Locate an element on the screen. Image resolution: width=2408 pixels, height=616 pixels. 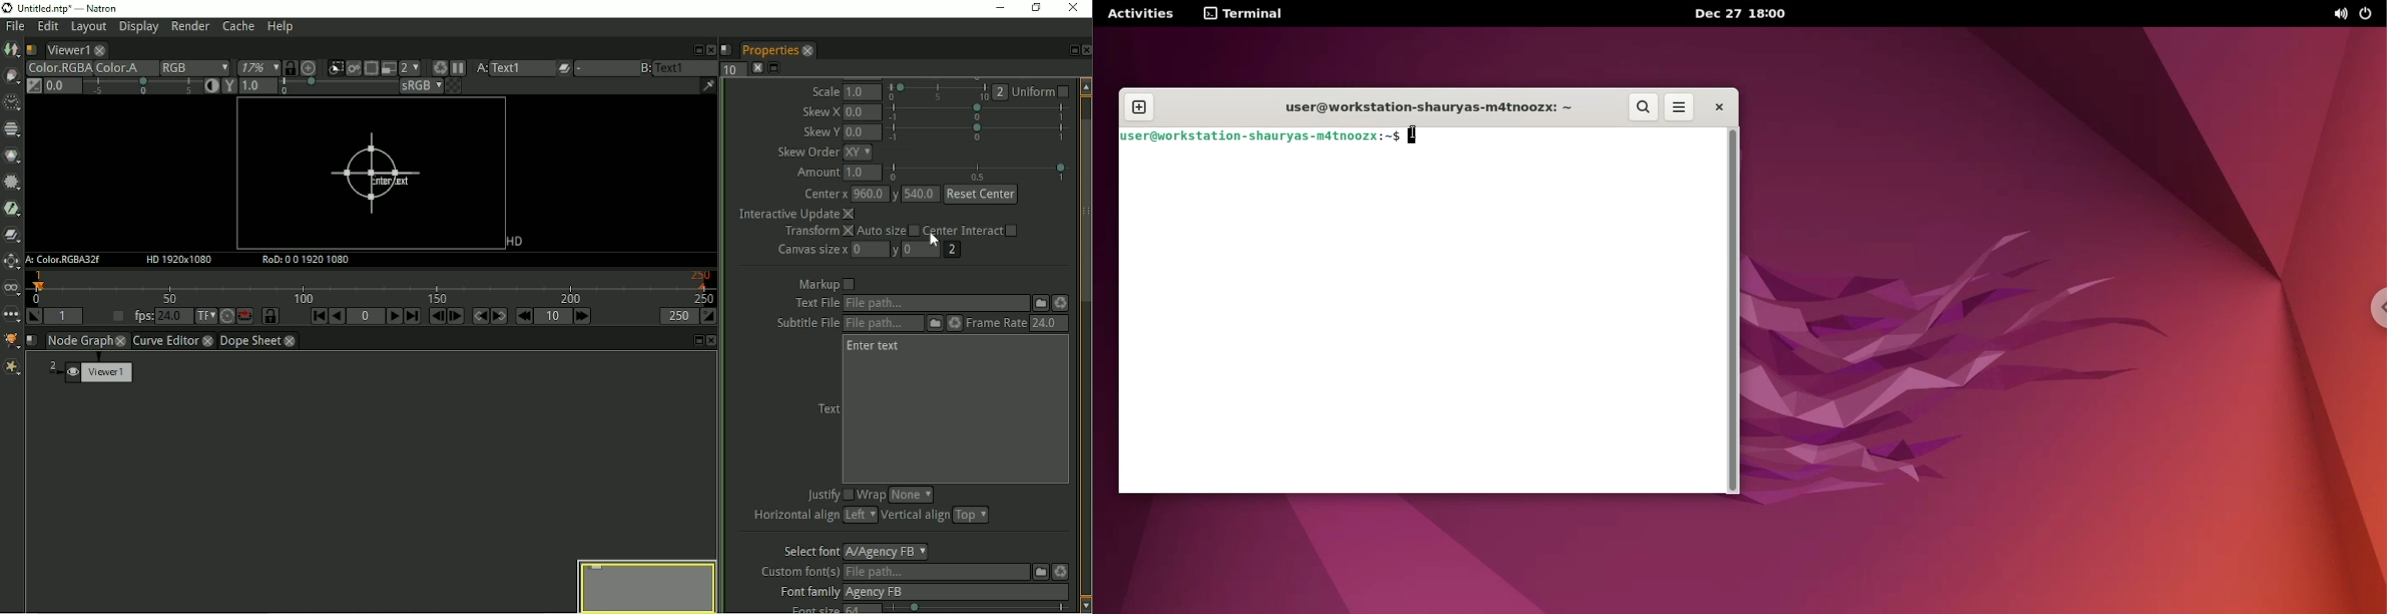
new tab is located at coordinates (1139, 107).